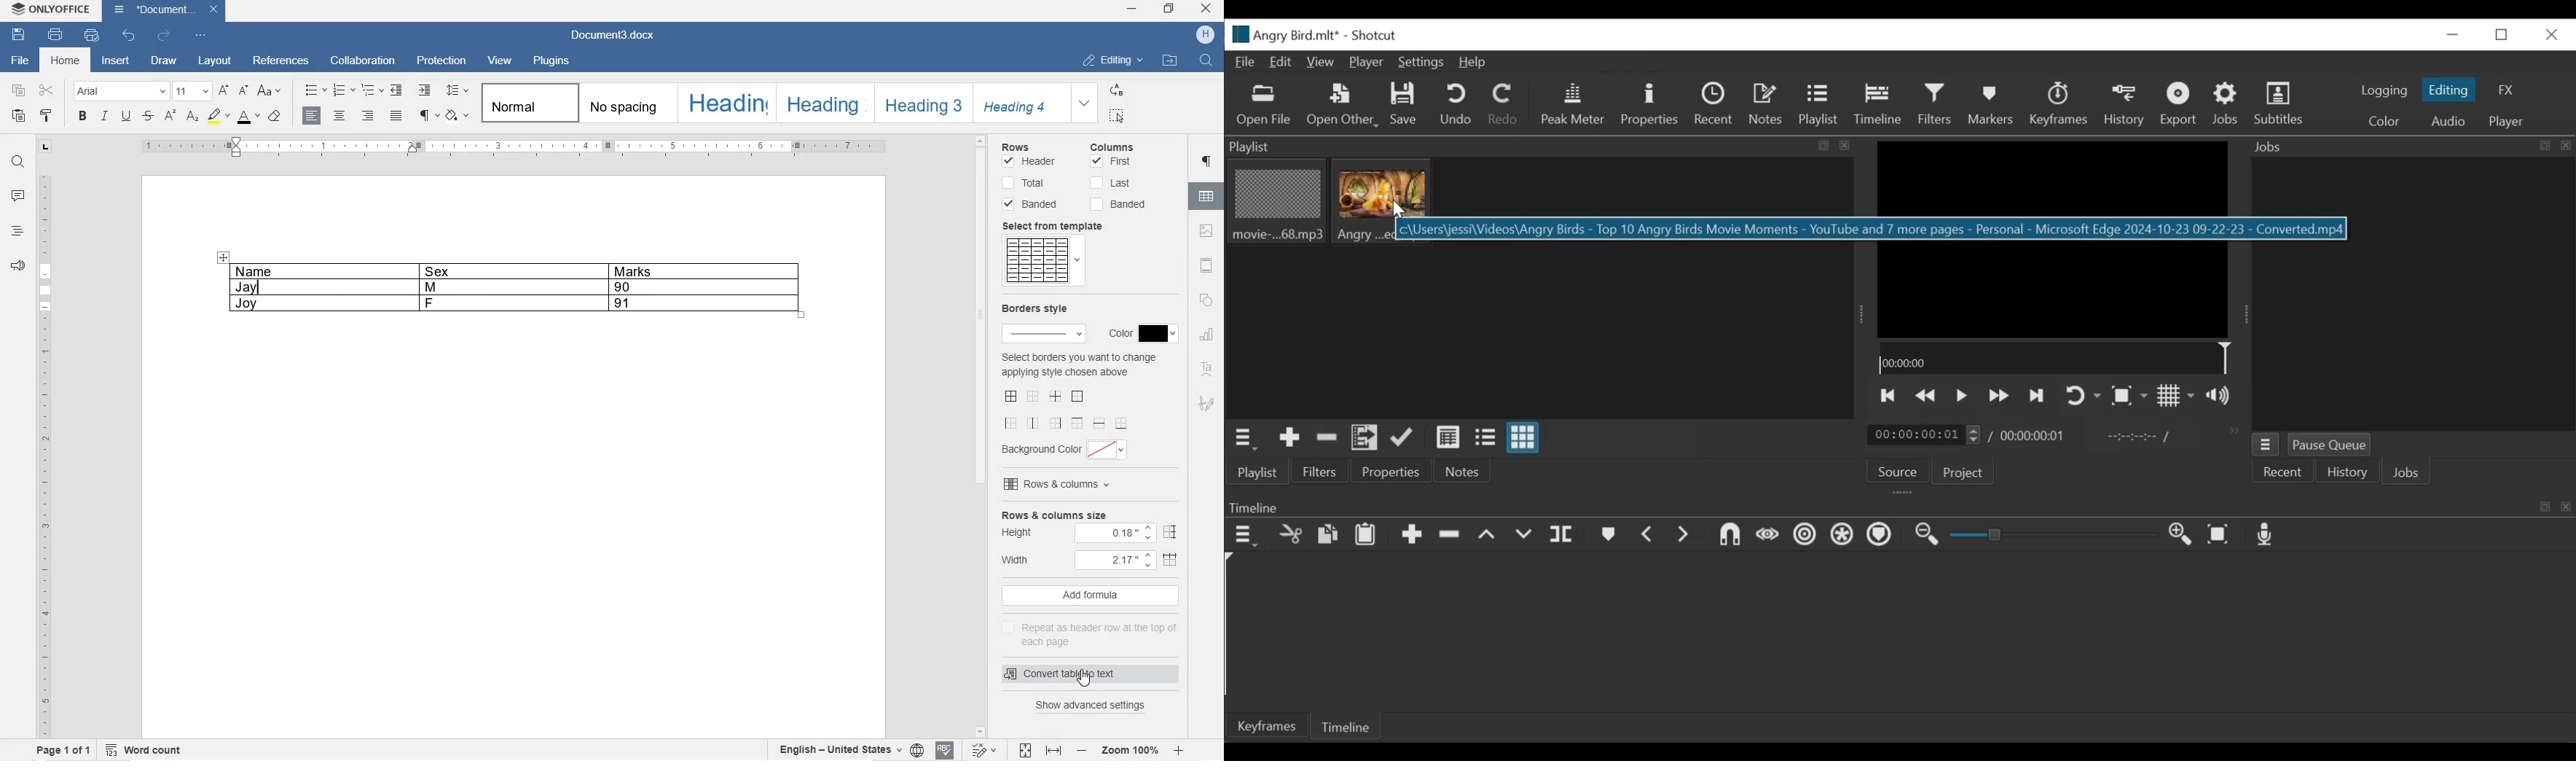 Image resolution: width=2576 pixels, height=784 pixels. What do you see at coordinates (46, 114) in the screenshot?
I see `COPY STYLE` at bounding box center [46, 114].